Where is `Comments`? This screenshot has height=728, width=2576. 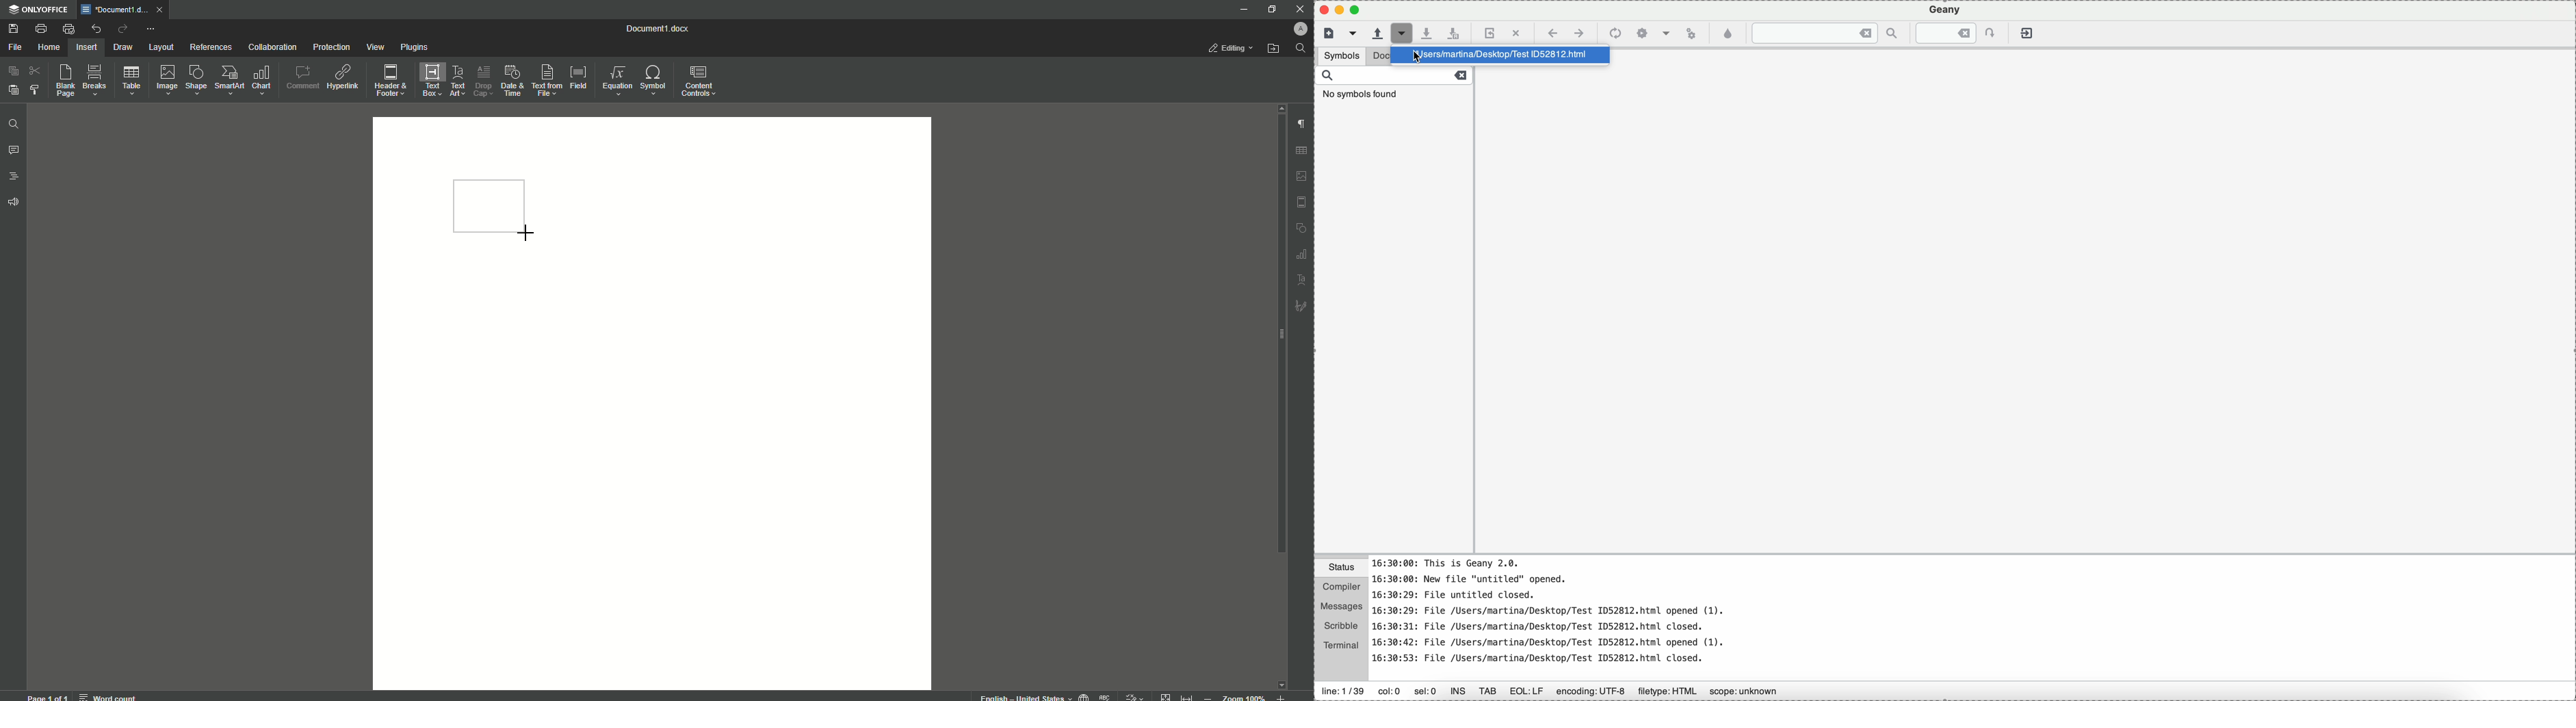 Comments is located at coordinates (14, 151).